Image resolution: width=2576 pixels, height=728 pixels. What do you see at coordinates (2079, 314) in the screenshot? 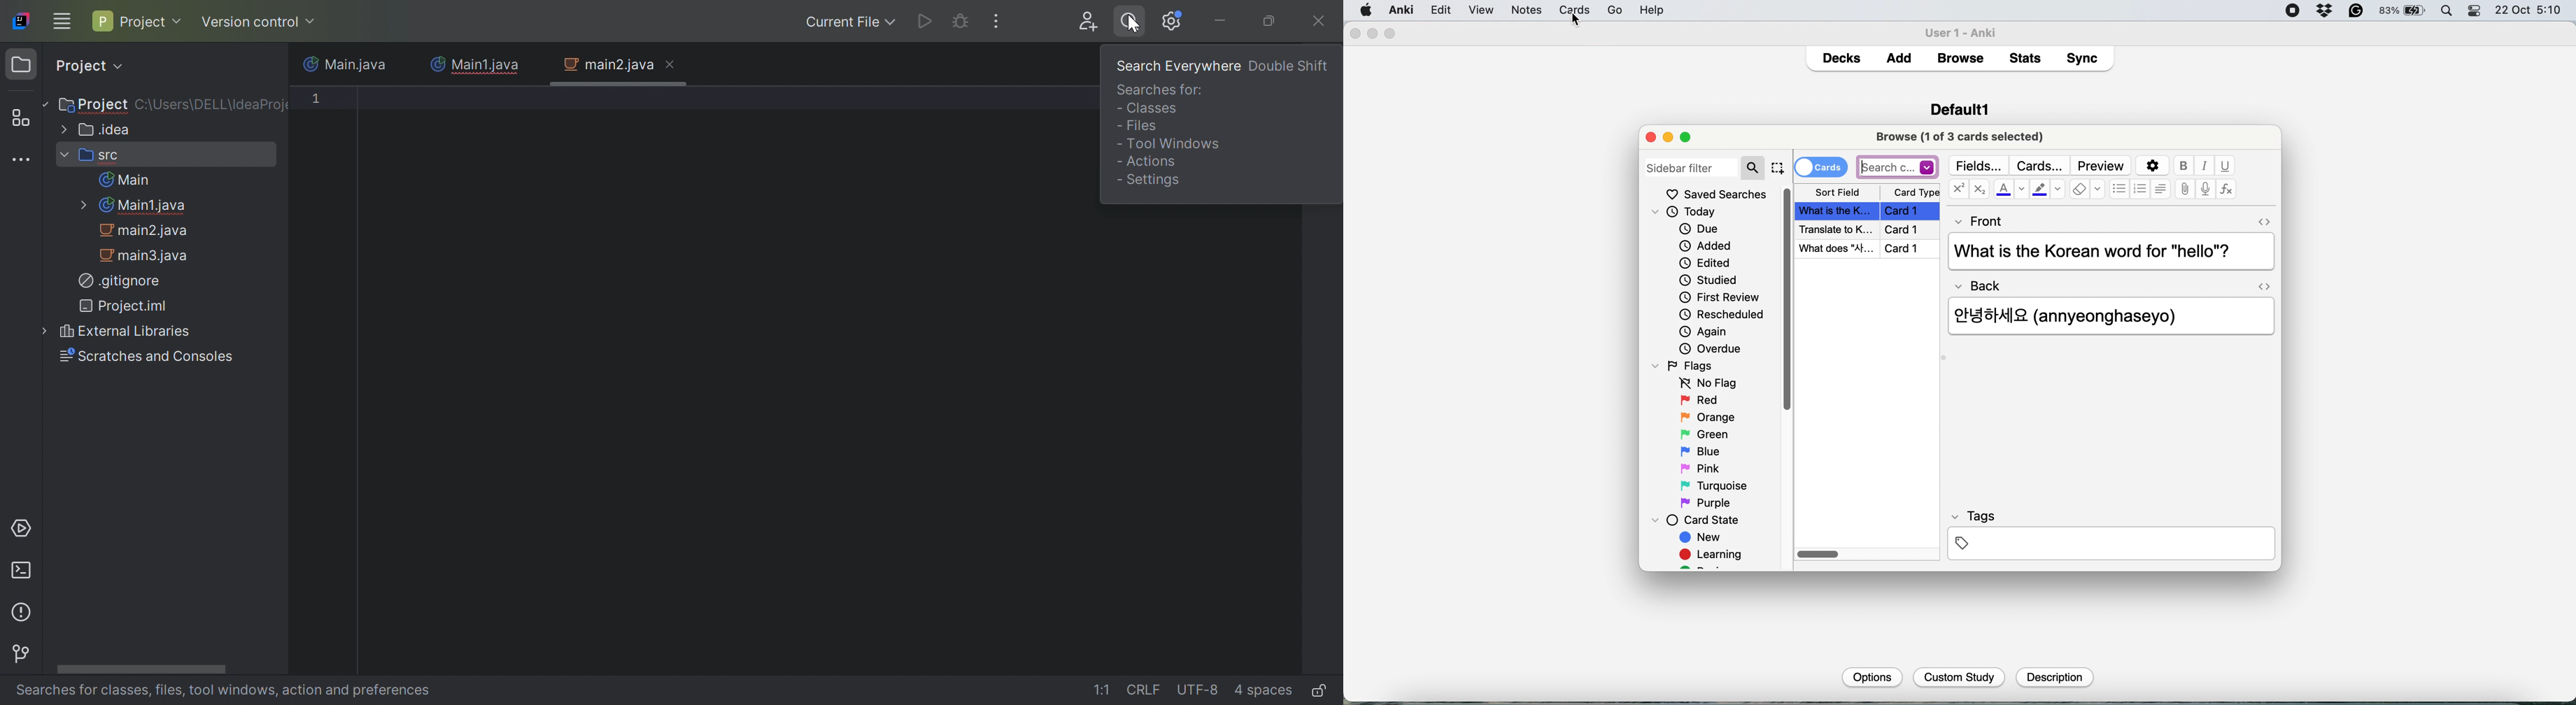
I see `안녕하세요 (annyeonghaseyo)` at bounding box center [2079, 314].